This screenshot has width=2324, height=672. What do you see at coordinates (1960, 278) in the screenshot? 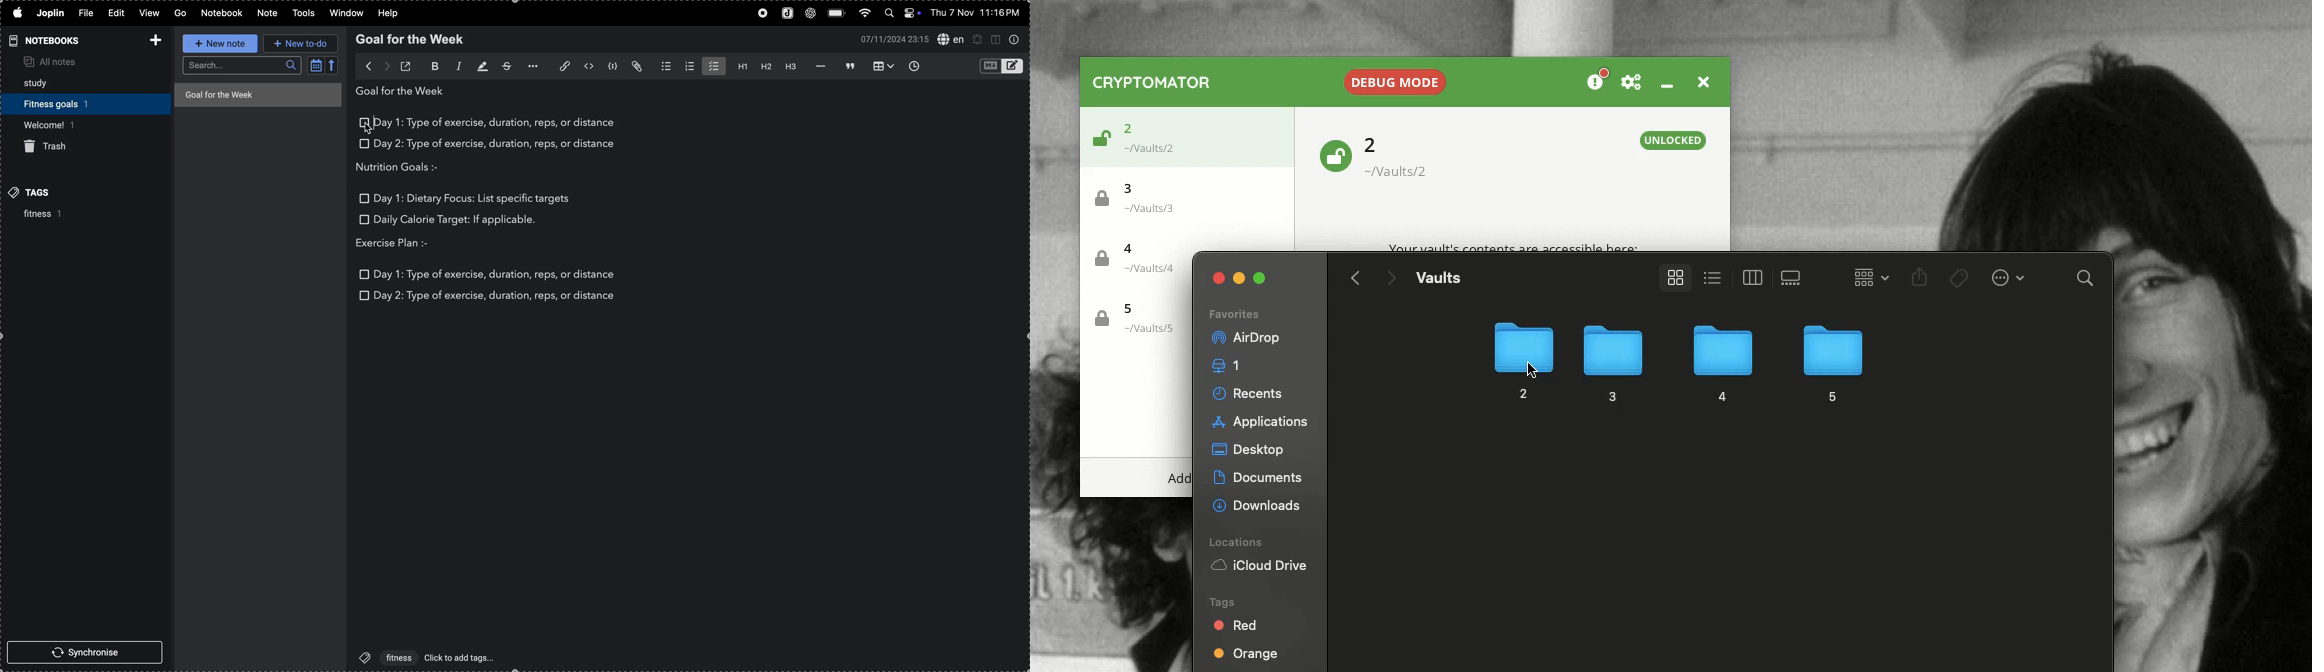
I see `Tags` at bounding box center [1960, 278].